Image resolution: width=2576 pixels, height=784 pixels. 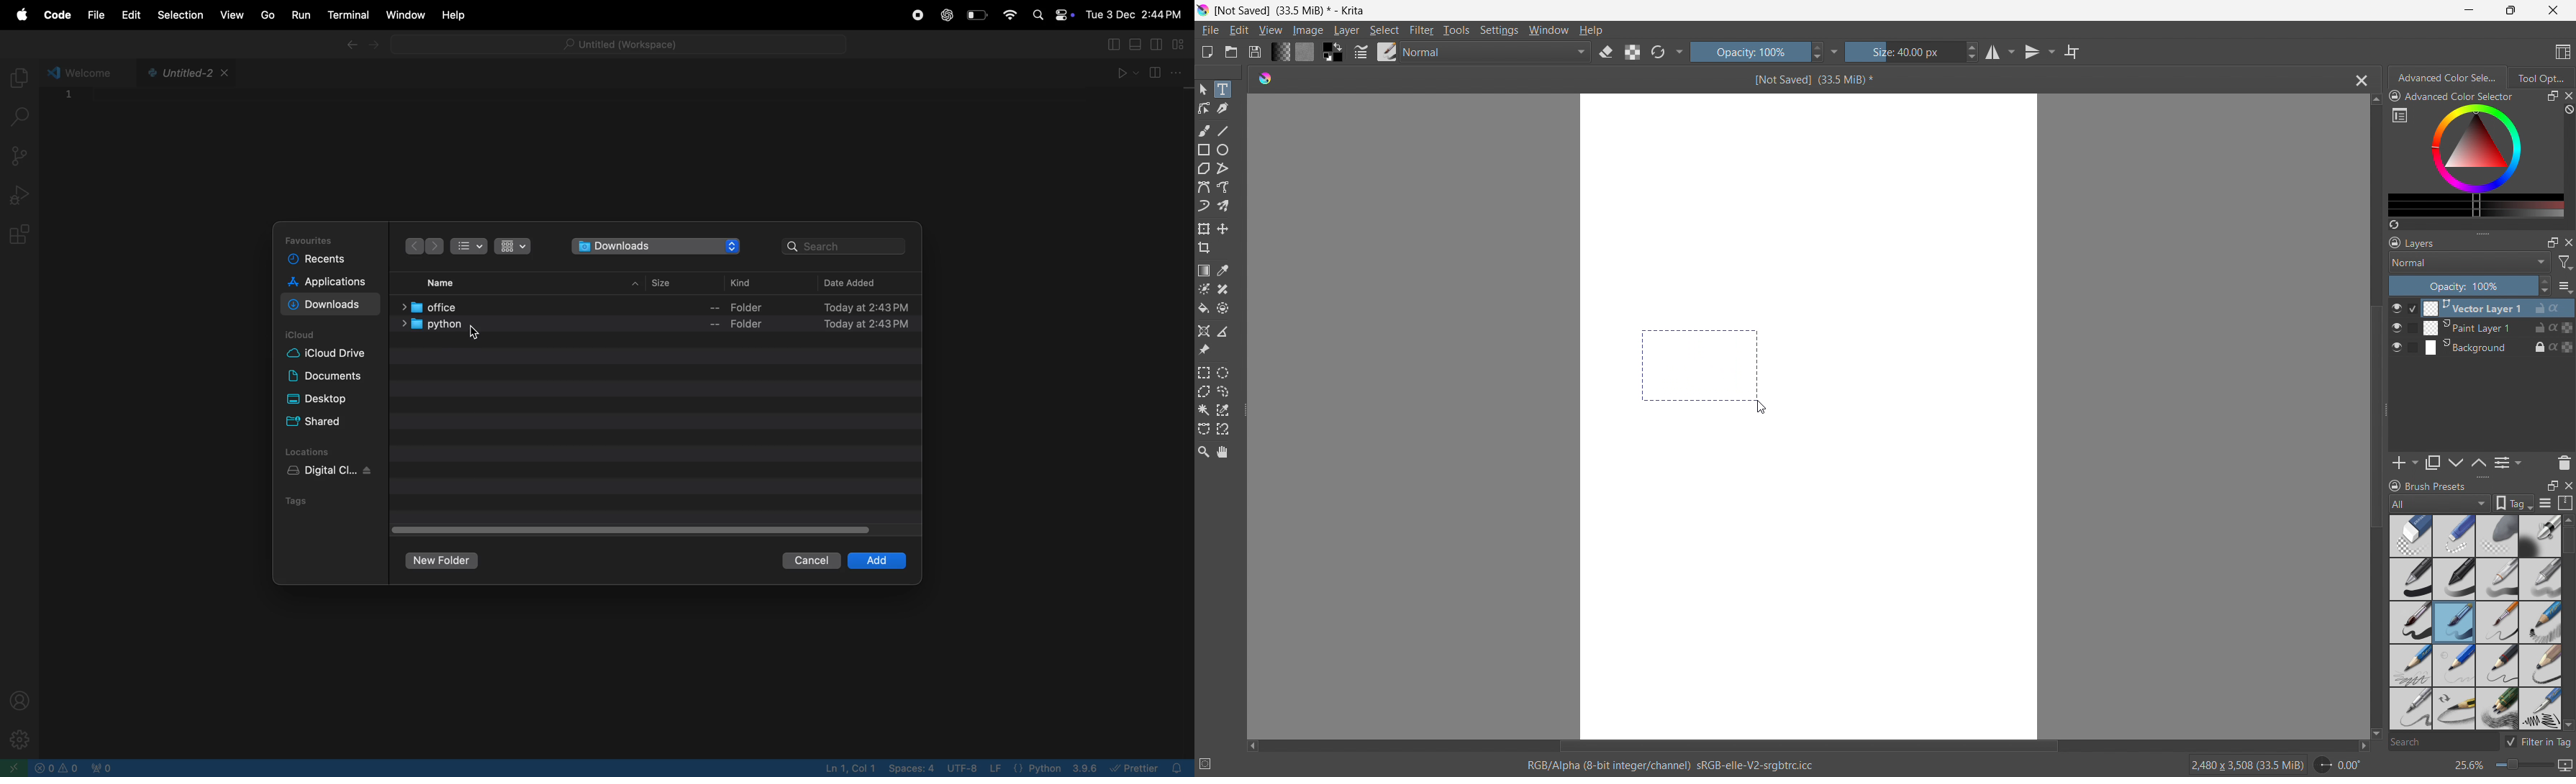 I want to click on reference images tool, so click(x=1204, y=350).